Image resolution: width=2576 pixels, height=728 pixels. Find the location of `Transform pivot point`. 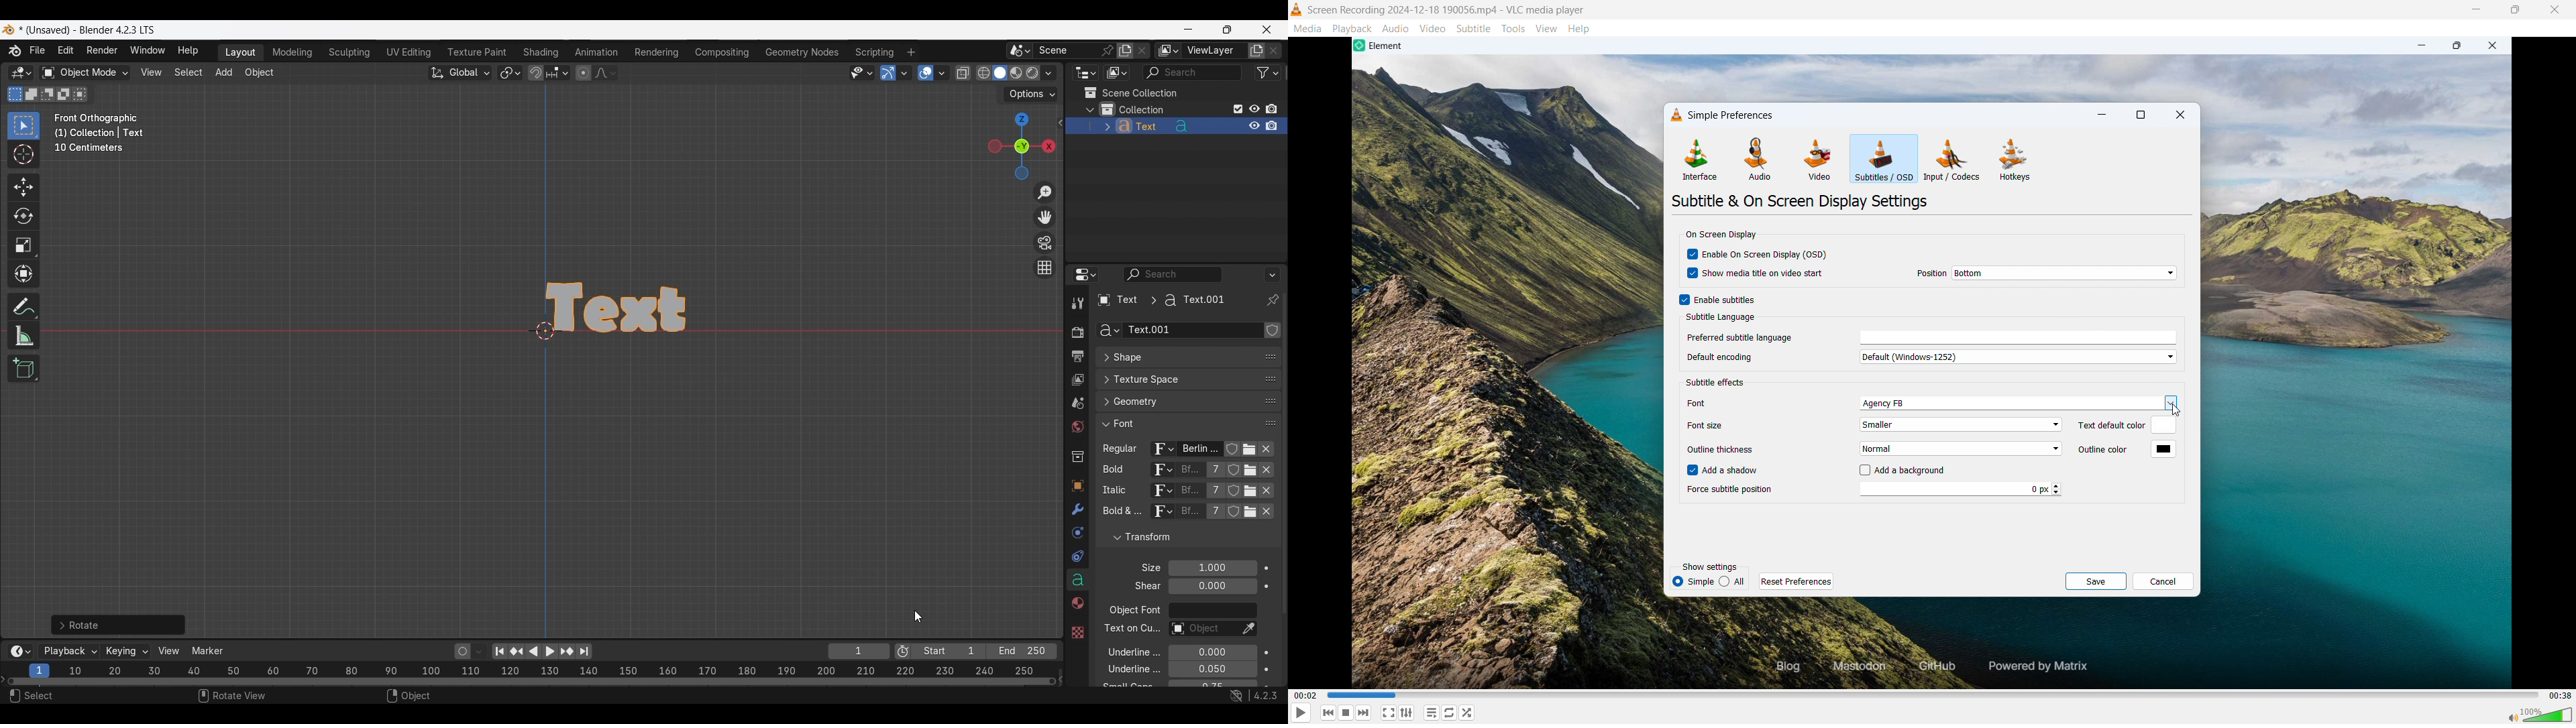

Transform pivot point is located at coordinates (510, 73).